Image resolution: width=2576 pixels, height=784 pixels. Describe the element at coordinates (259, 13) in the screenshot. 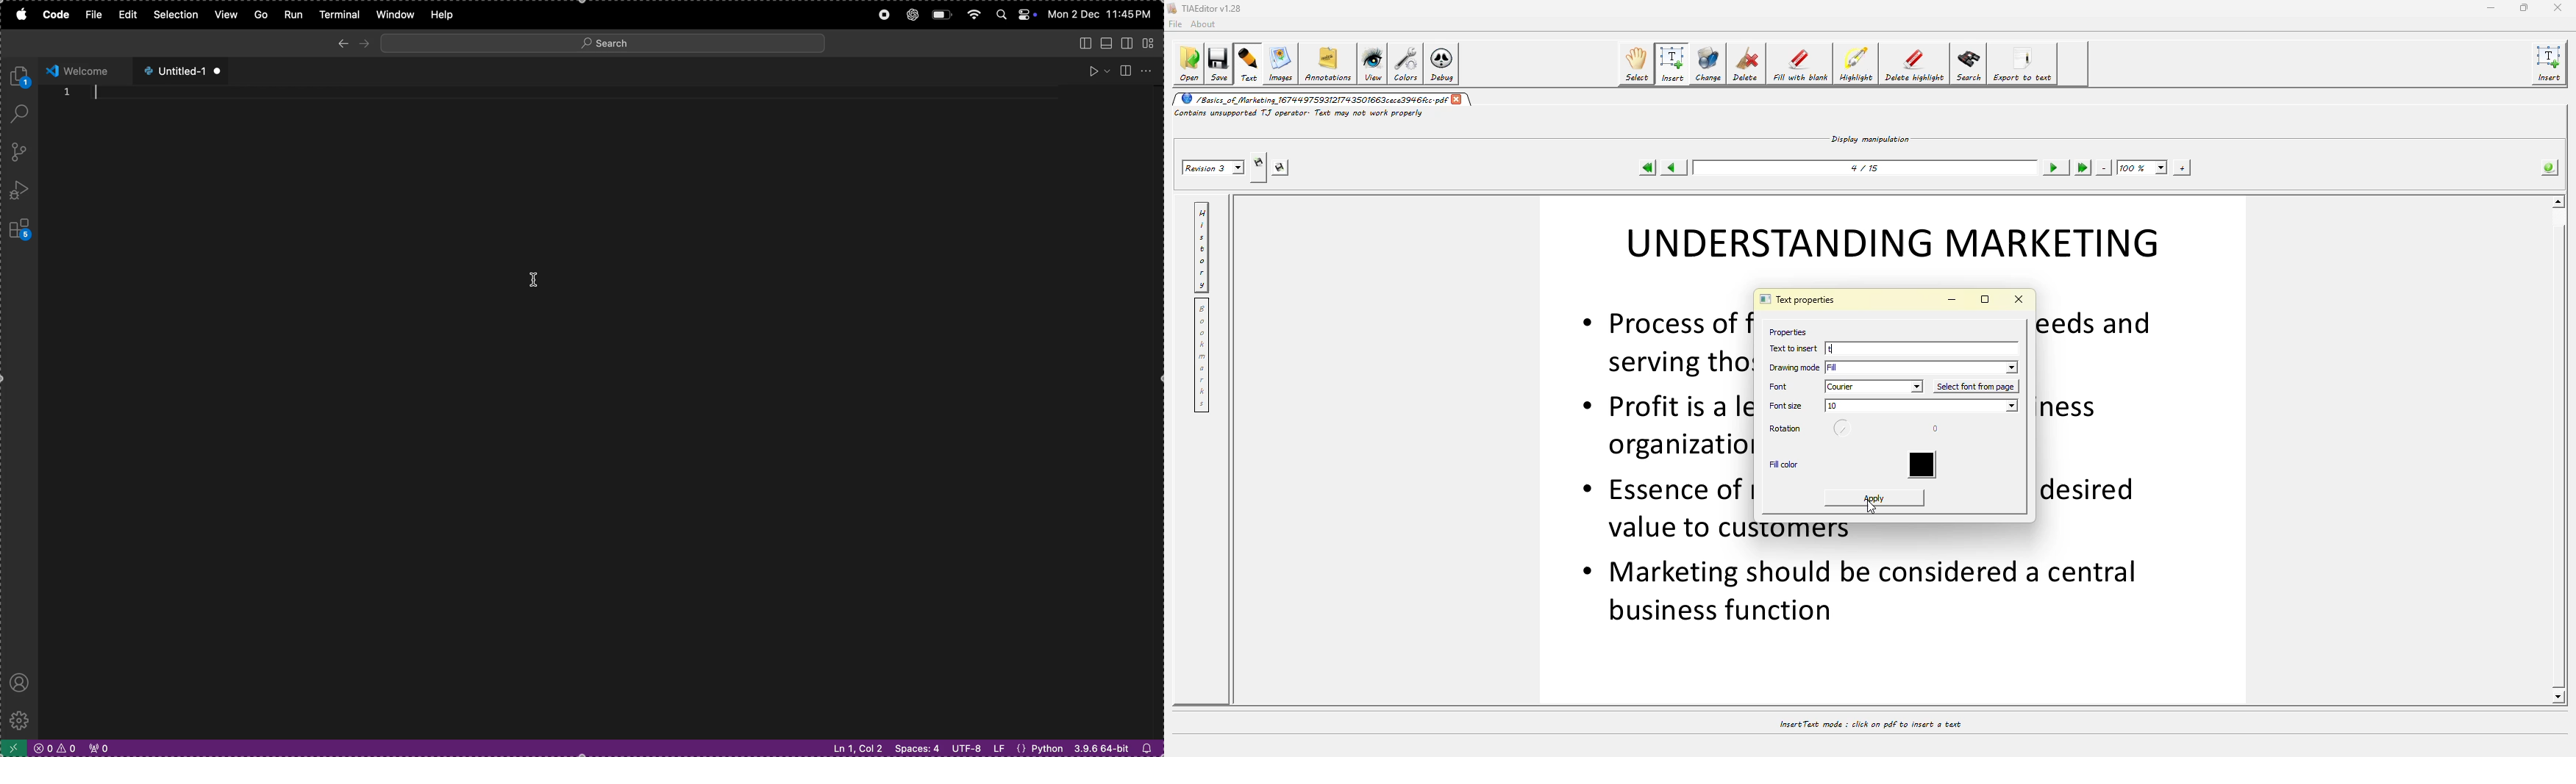

I see `Go` at that location.